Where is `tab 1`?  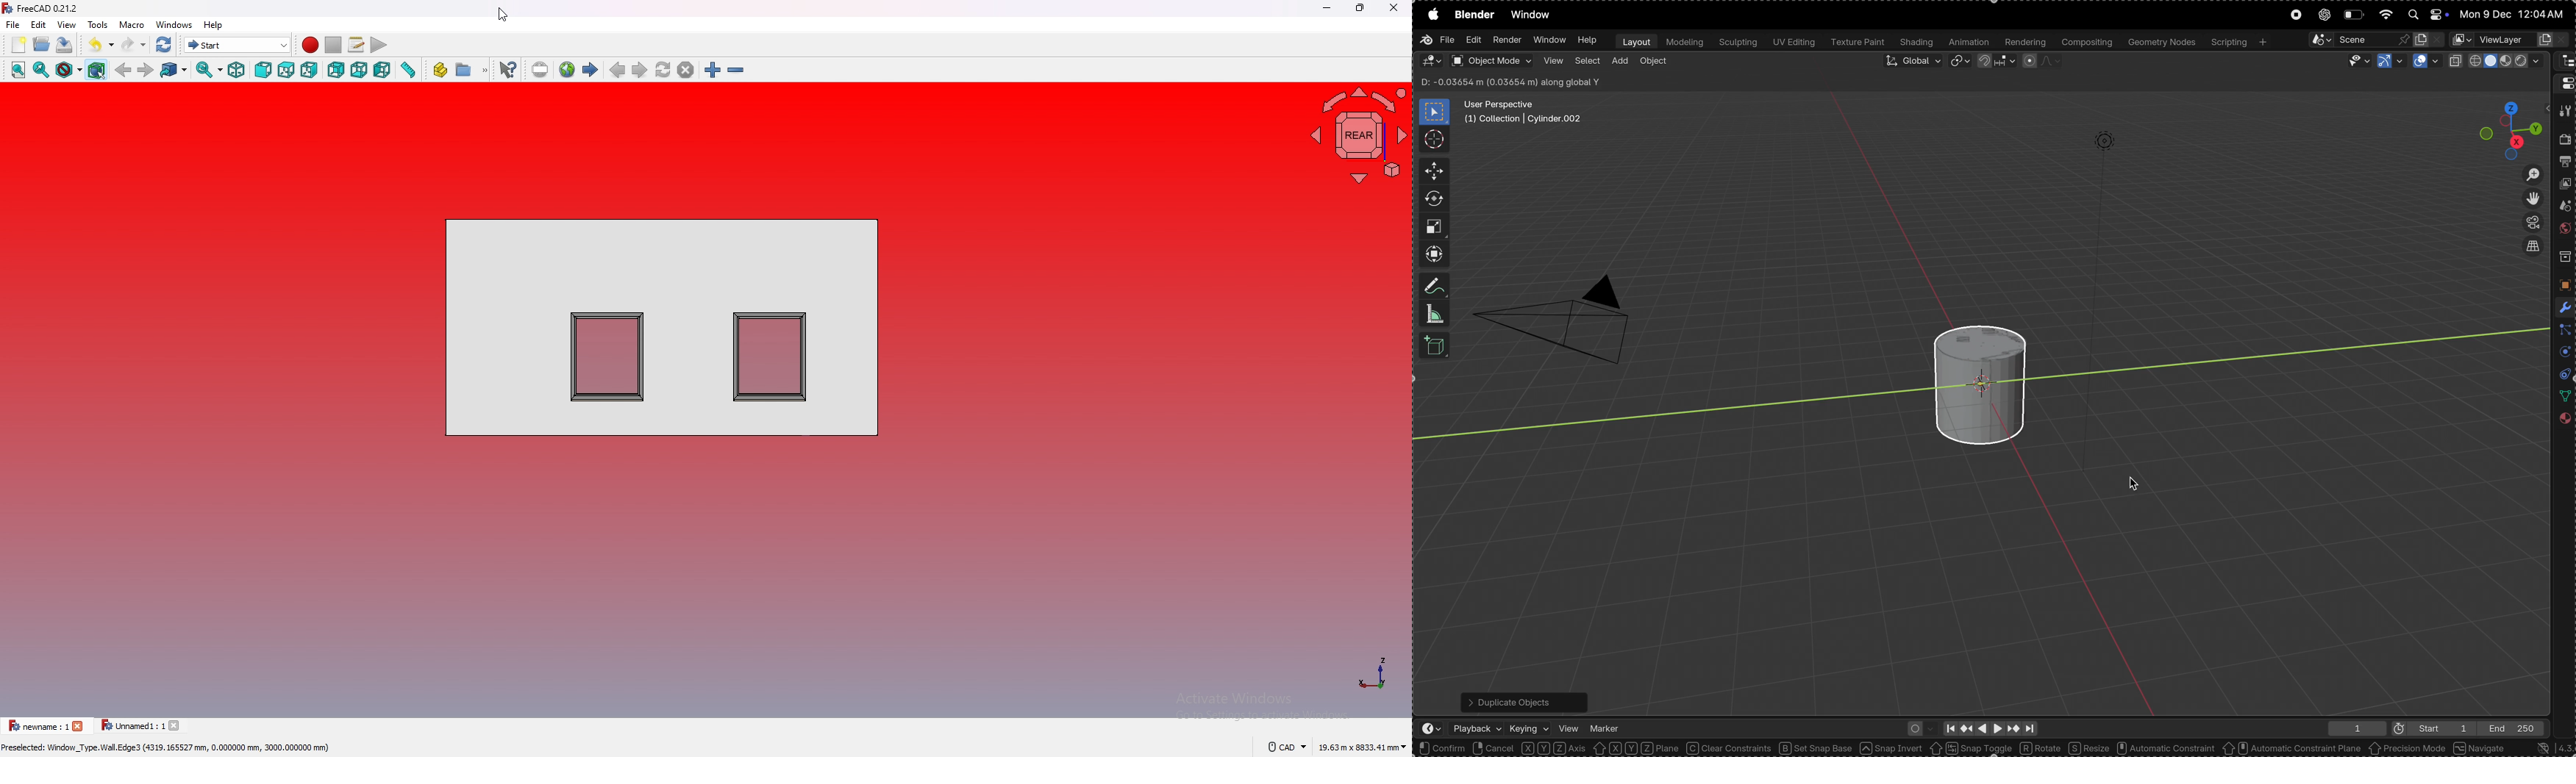 tab 1 is located at coordinates (44, 725).